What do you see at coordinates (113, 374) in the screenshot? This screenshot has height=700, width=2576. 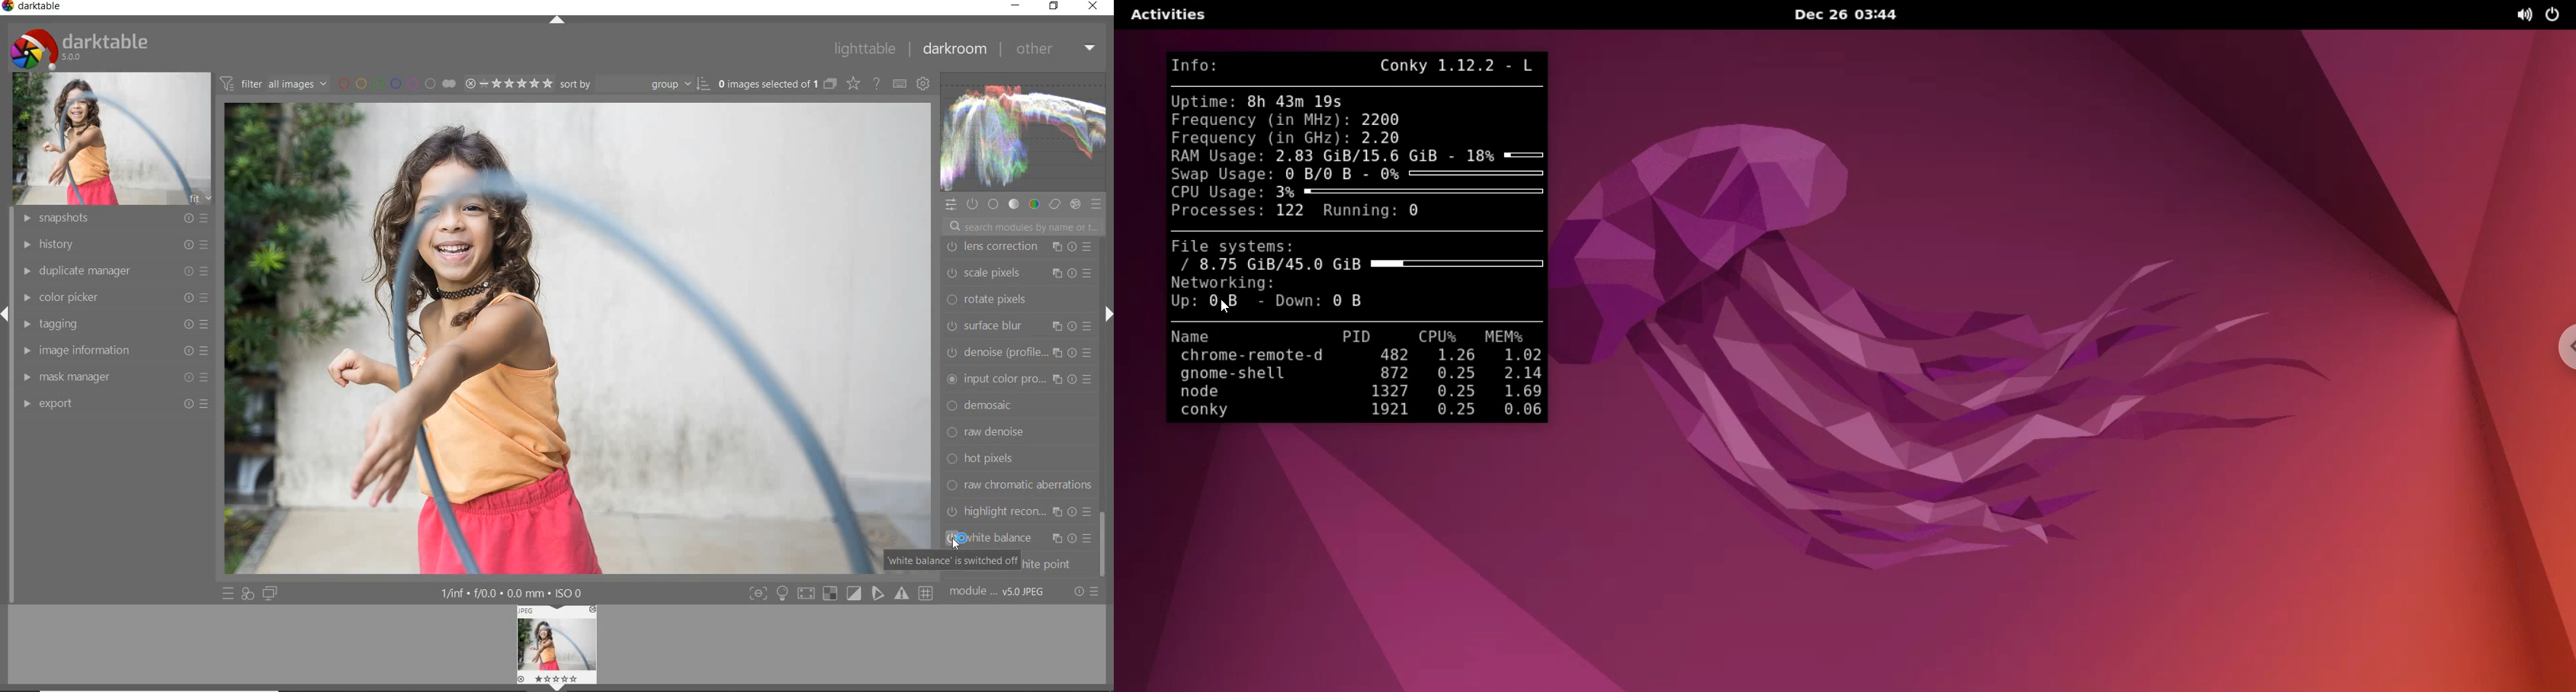 I see `mask manager` at bounding box center [113, 374].